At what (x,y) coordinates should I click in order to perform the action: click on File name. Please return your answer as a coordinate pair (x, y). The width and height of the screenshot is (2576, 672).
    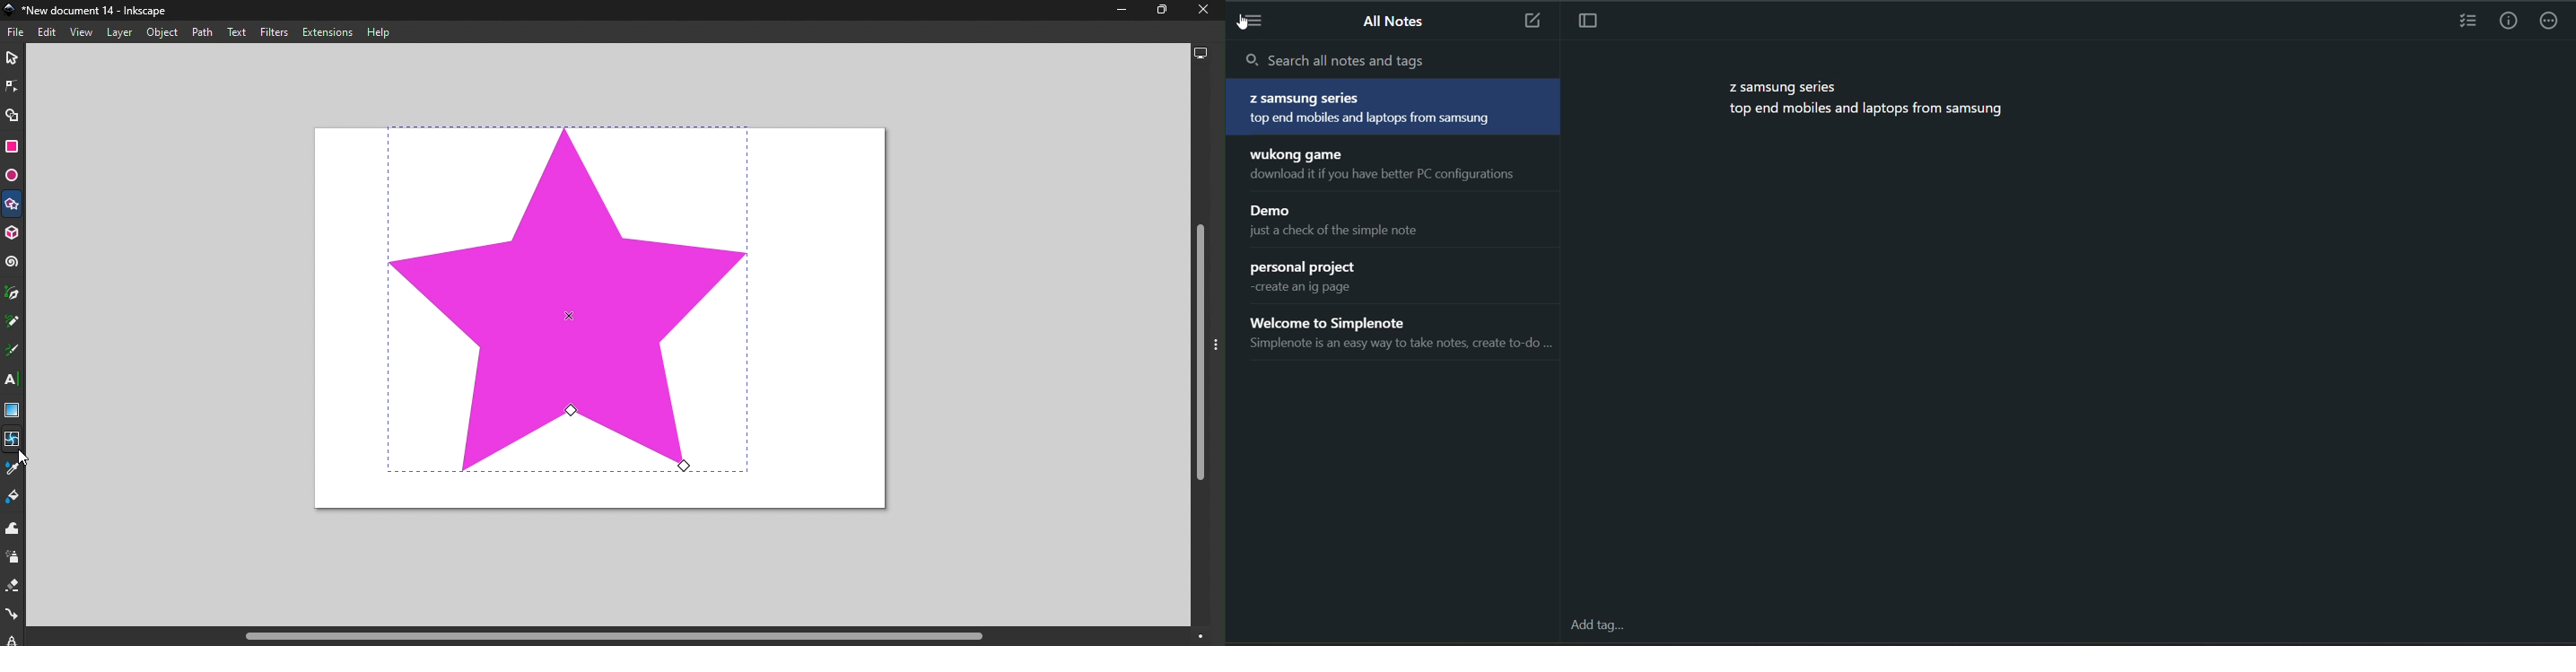
    Looking at the image, I should click on (92, 12).